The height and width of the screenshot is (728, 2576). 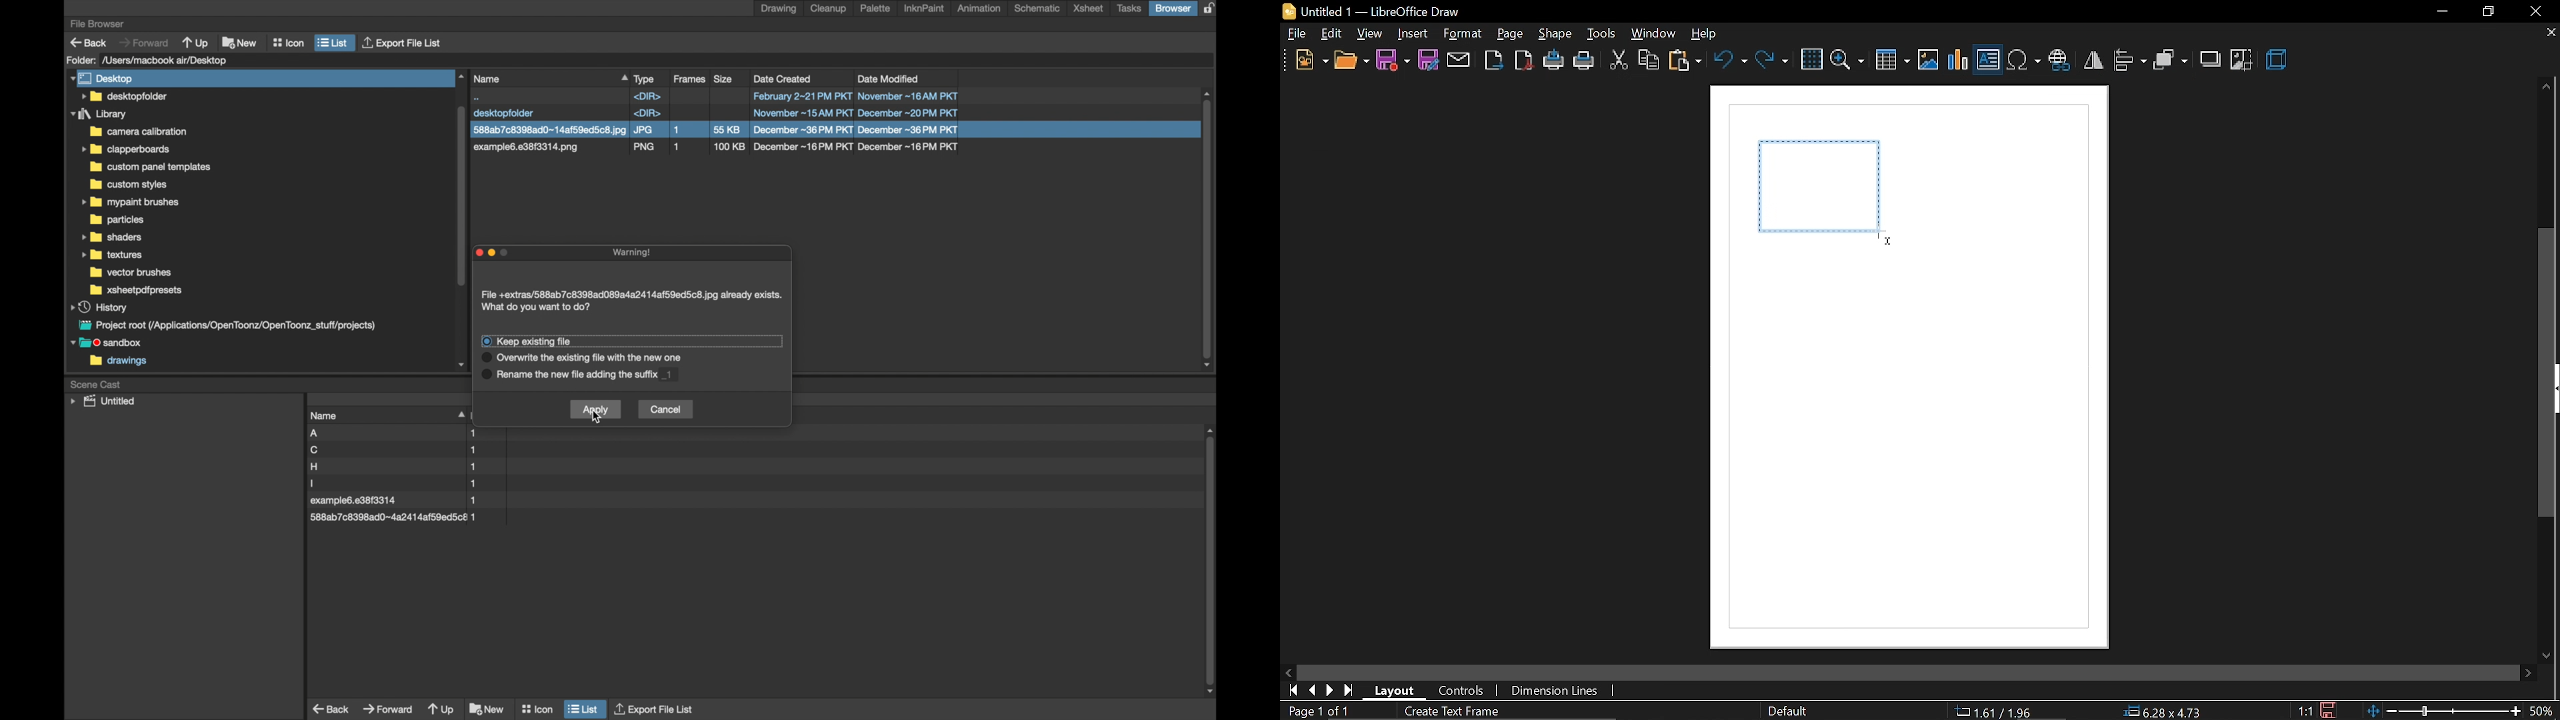 I want to click on back, so click(x=89, y=43).